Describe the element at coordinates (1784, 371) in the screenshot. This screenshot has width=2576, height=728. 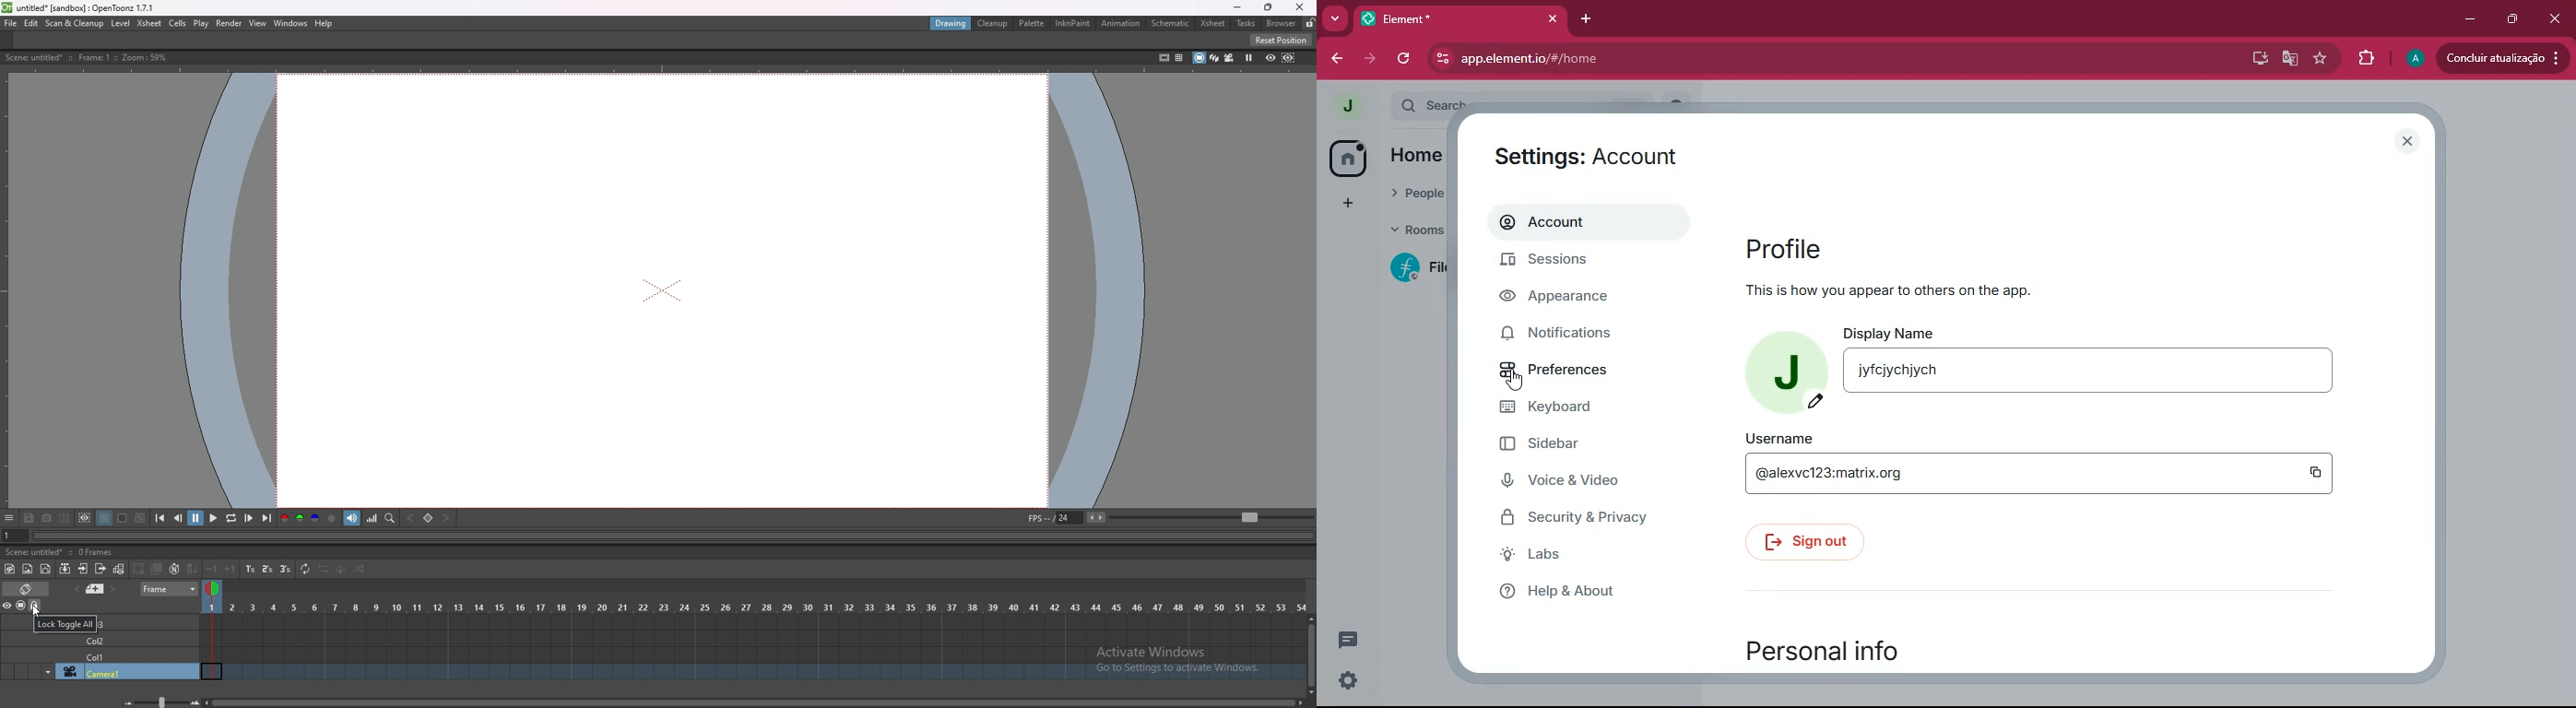
I see `profile picture` at that location.